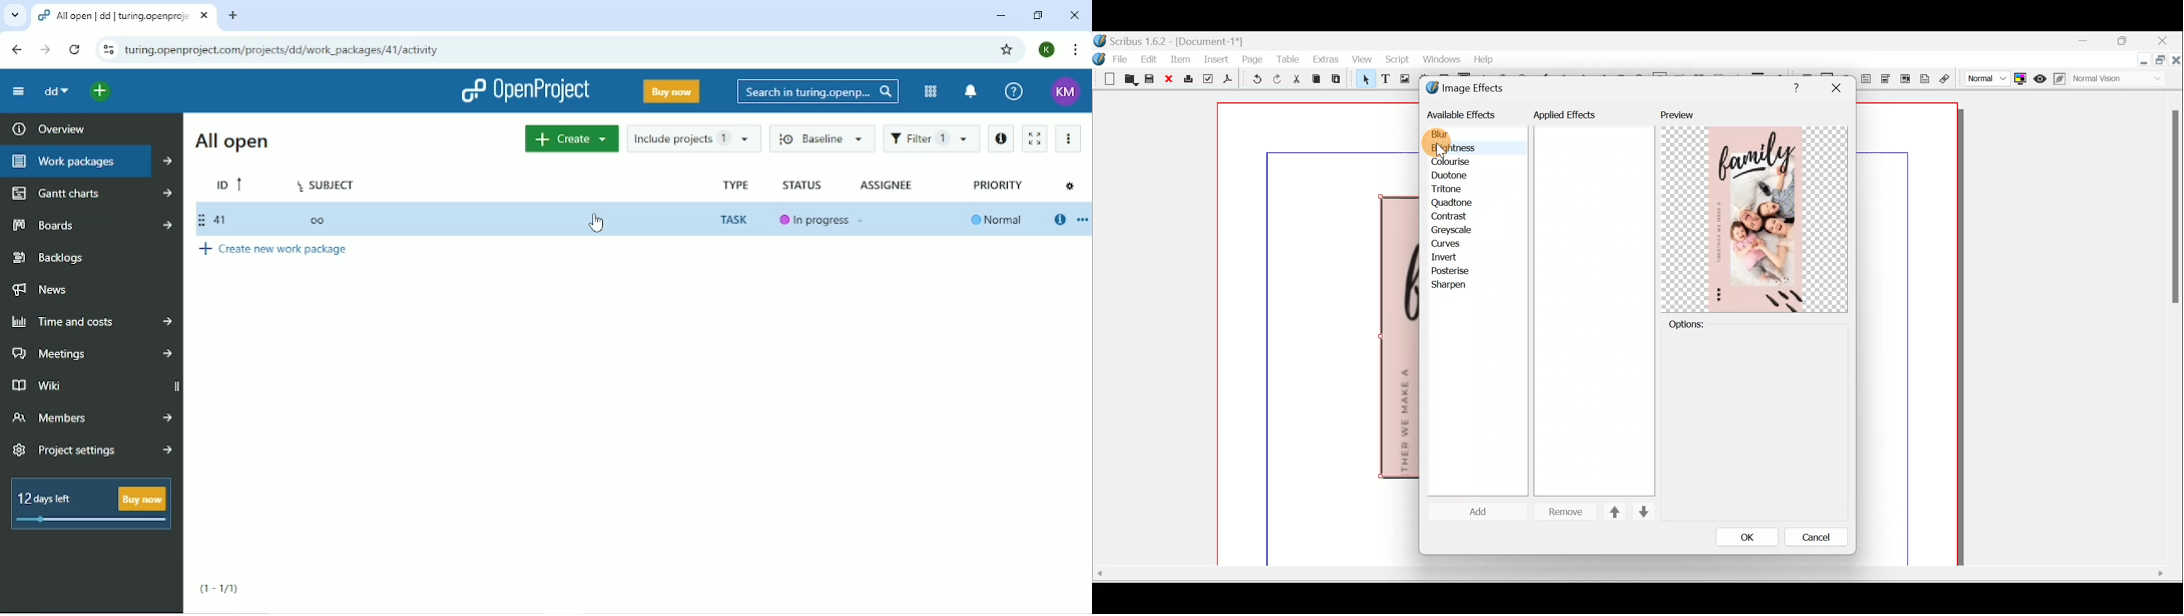 The image size is (2184, 616). Describe the element at coordinates (274, 250) in the screenshot. I see `Create new work package` at that location.